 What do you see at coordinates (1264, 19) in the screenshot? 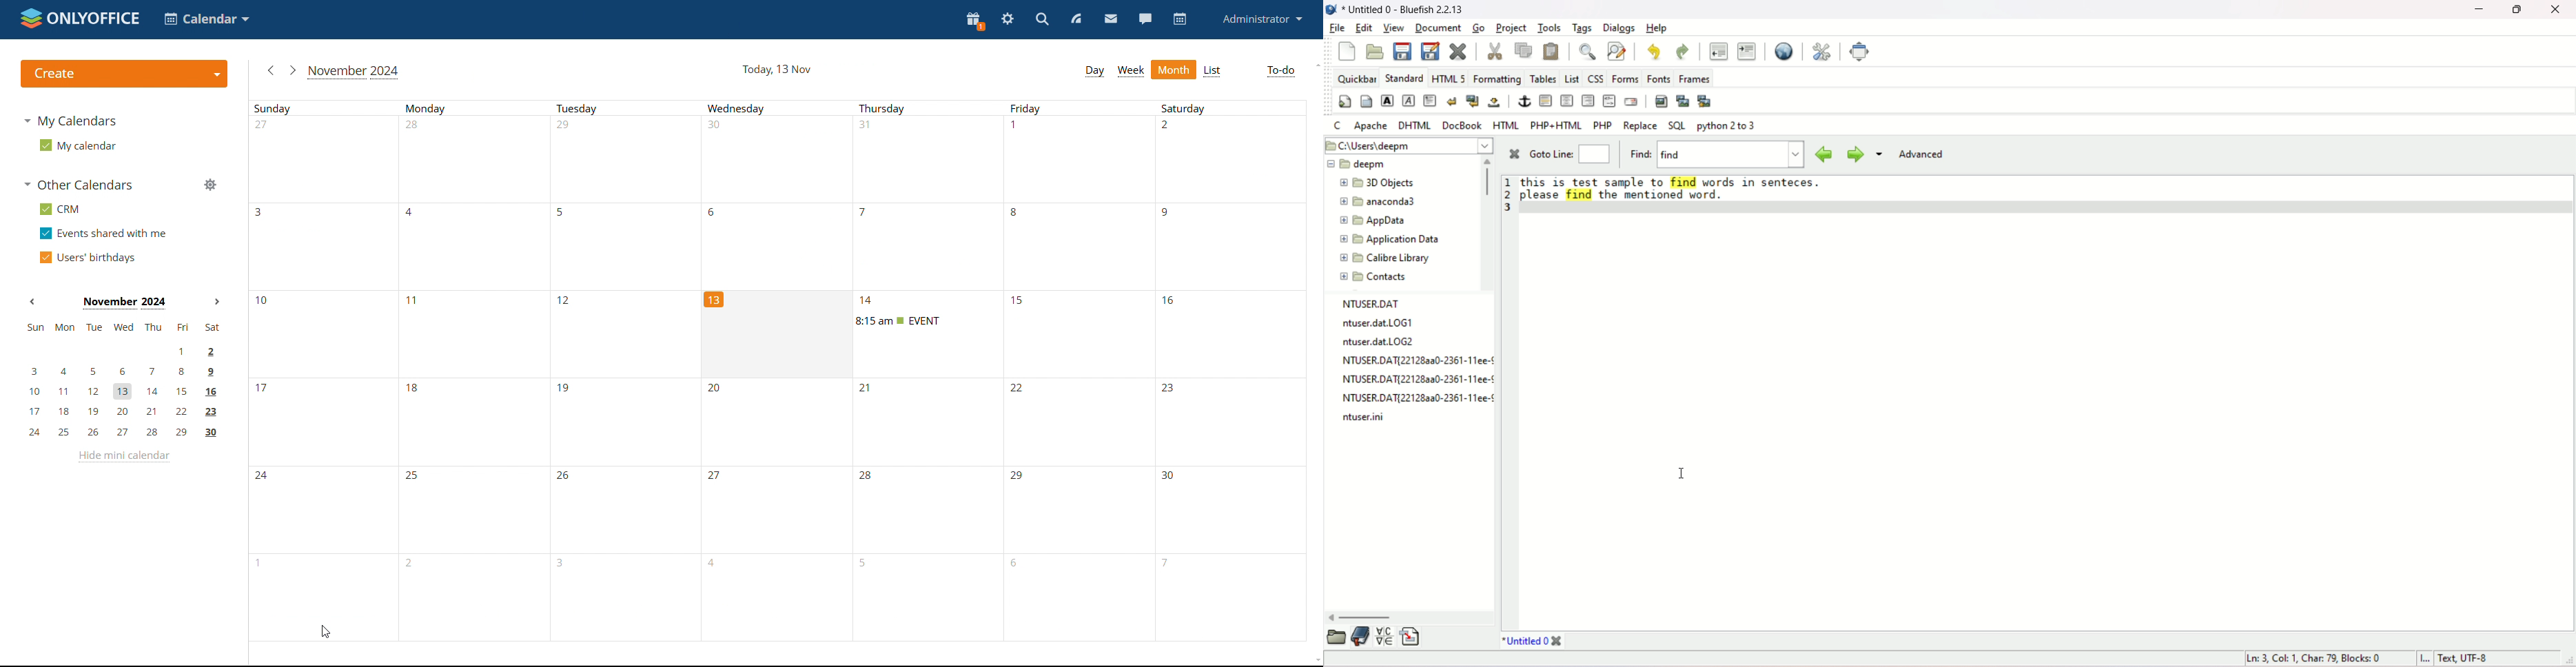
I see `administrator` at bounding box center [1264, 19].